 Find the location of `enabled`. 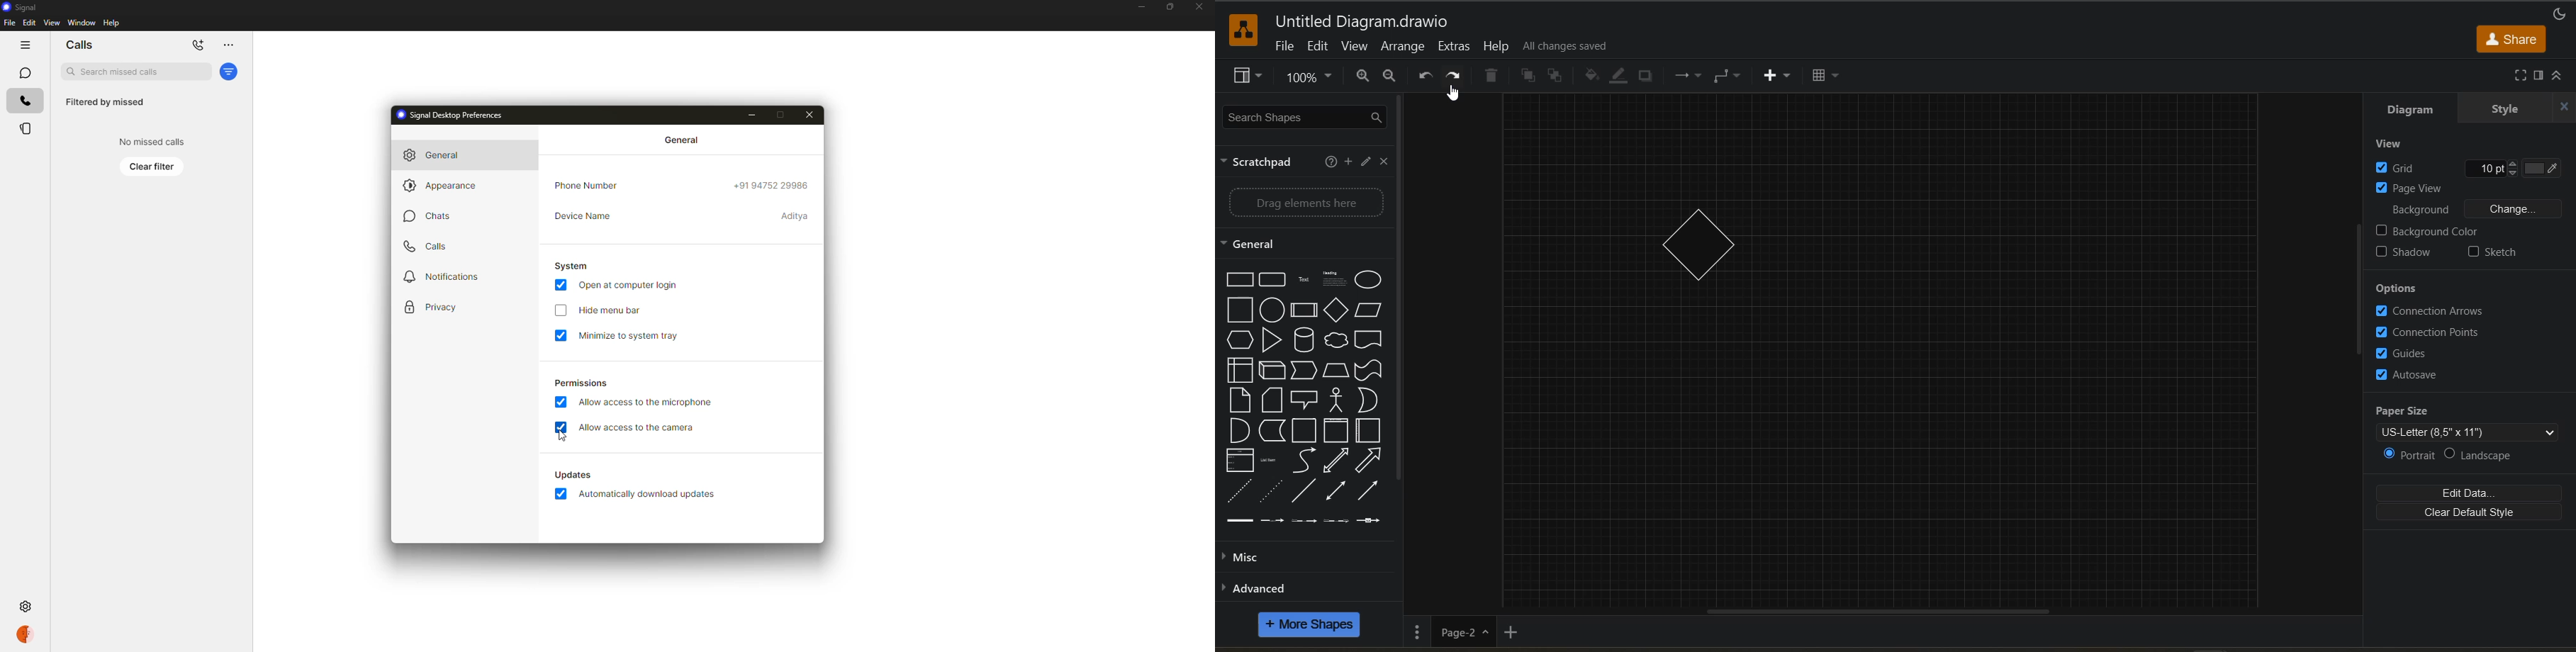

enabled is located at coordinates (560, 493).